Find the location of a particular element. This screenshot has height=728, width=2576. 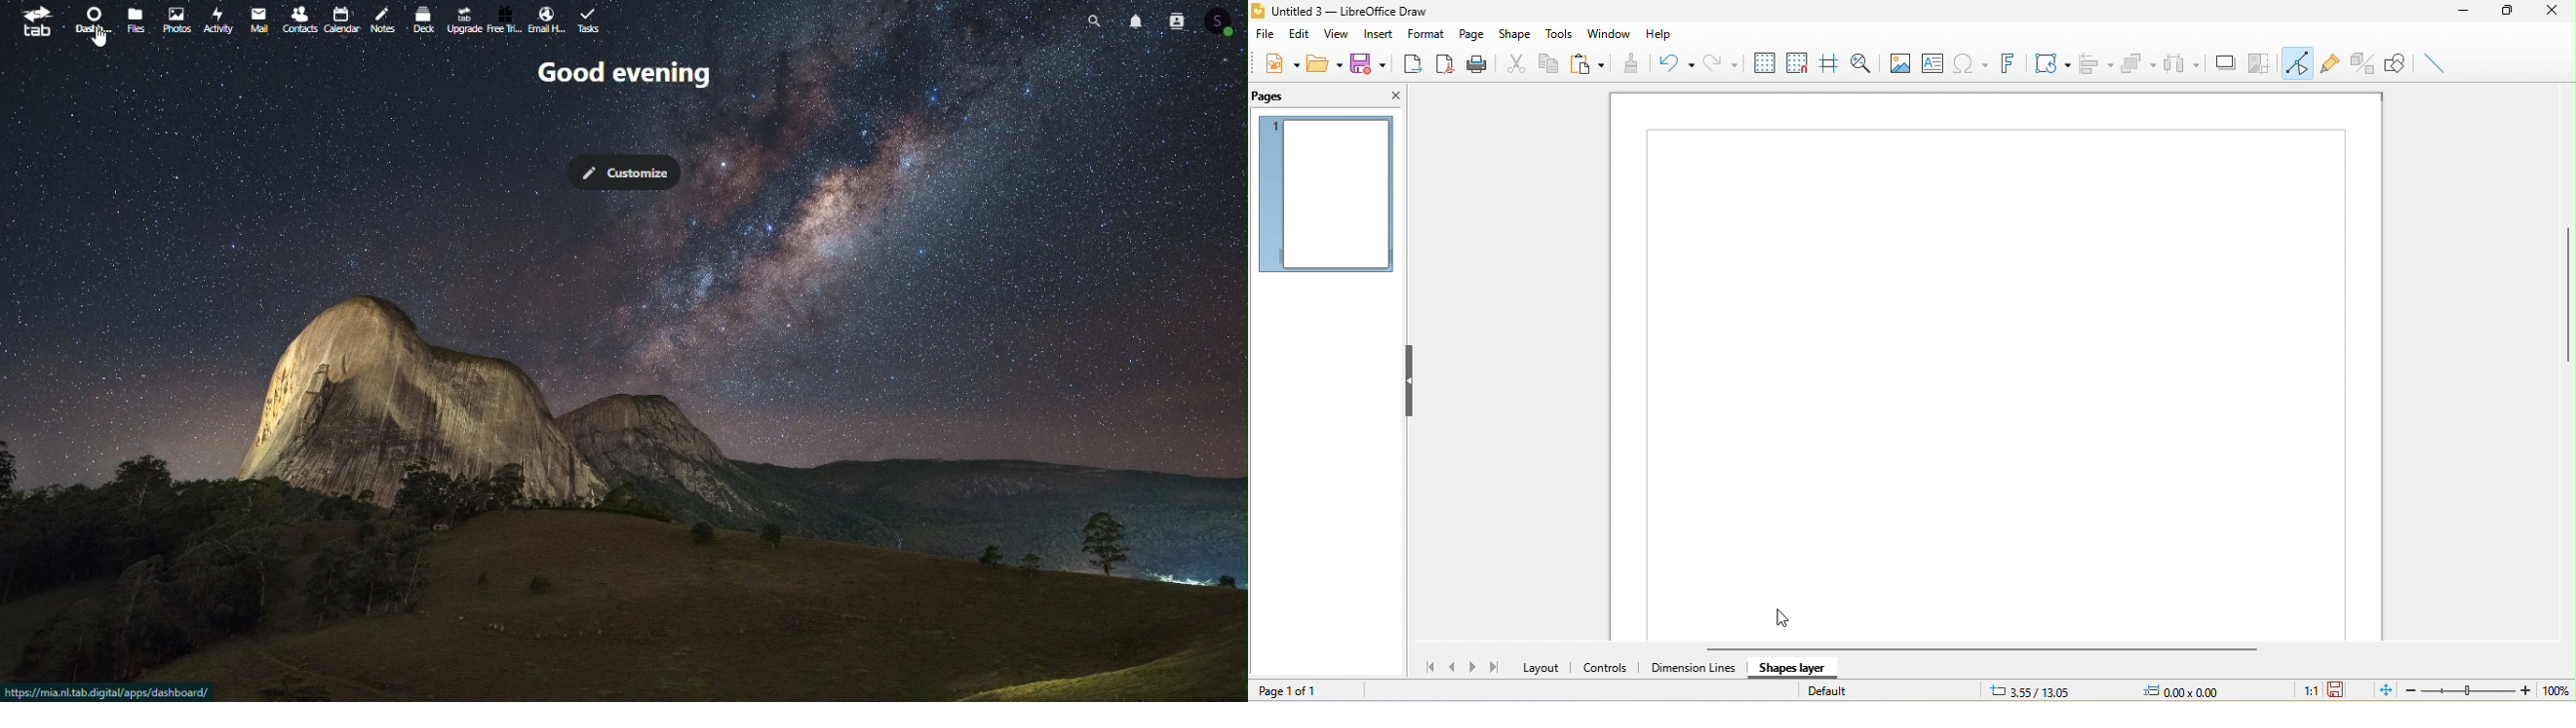

Search is located at coordinates (1098, 19).